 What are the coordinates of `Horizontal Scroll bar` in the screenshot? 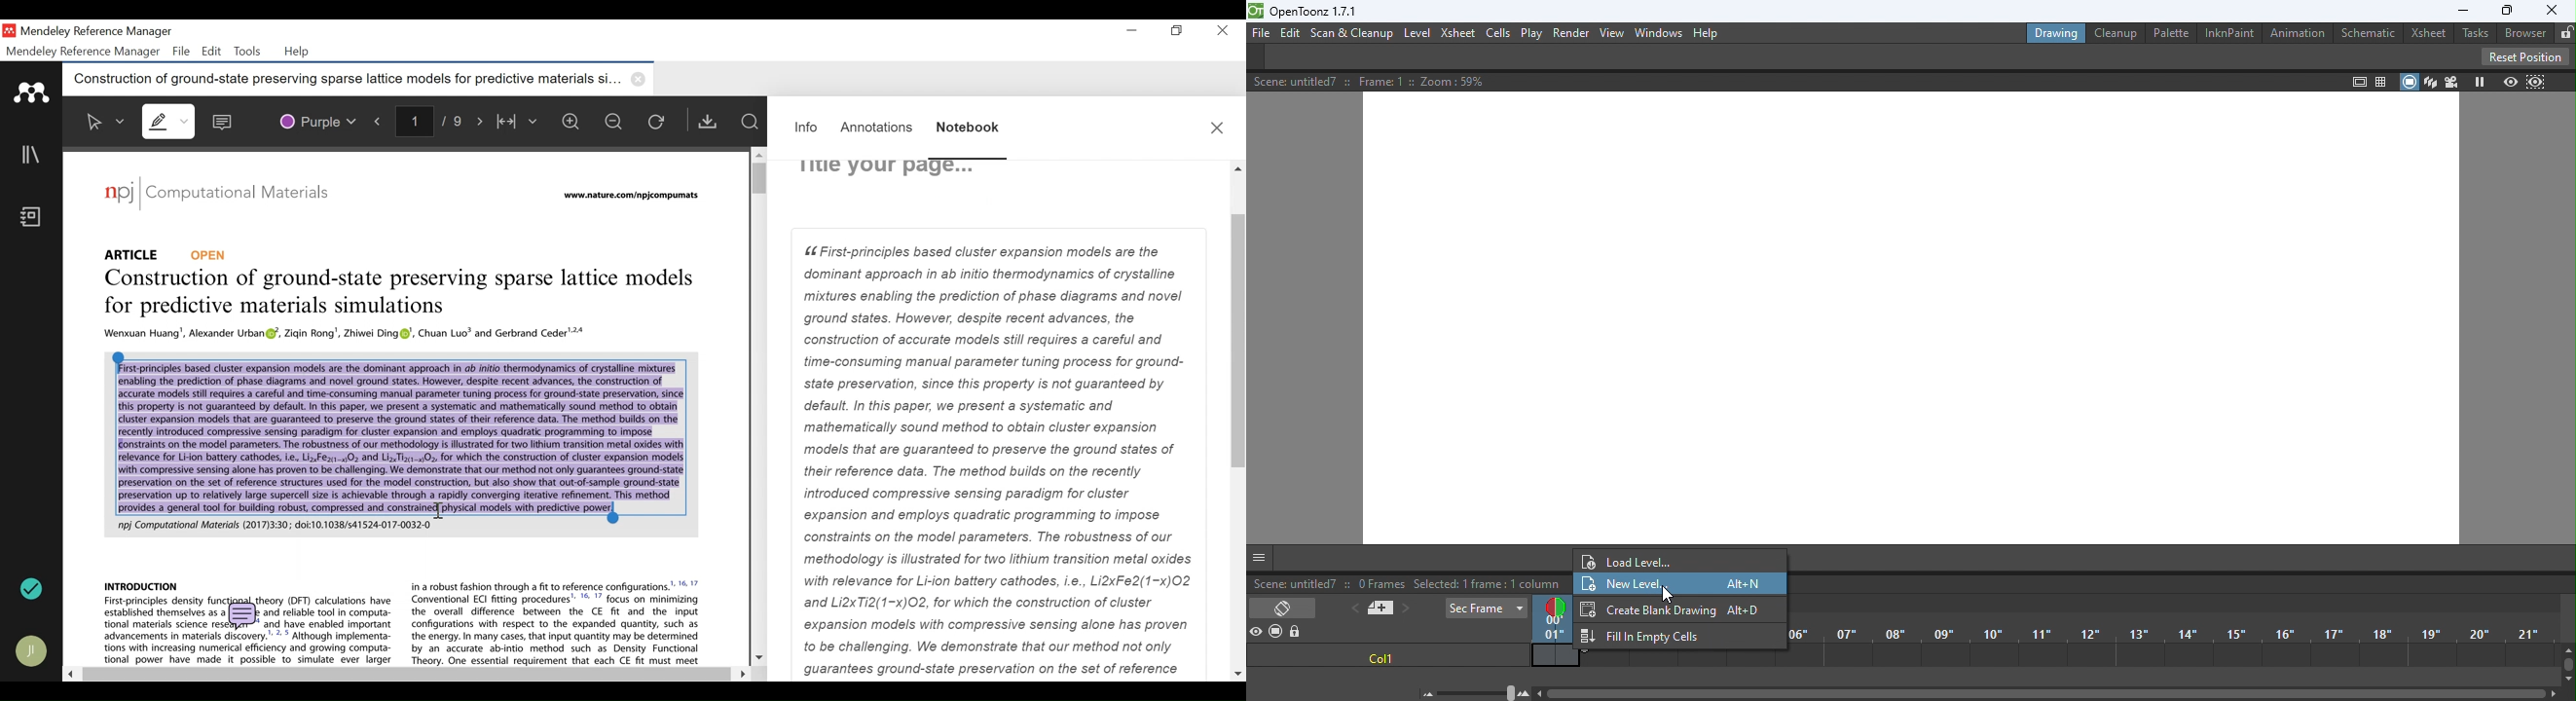 It's located at (404, 674).